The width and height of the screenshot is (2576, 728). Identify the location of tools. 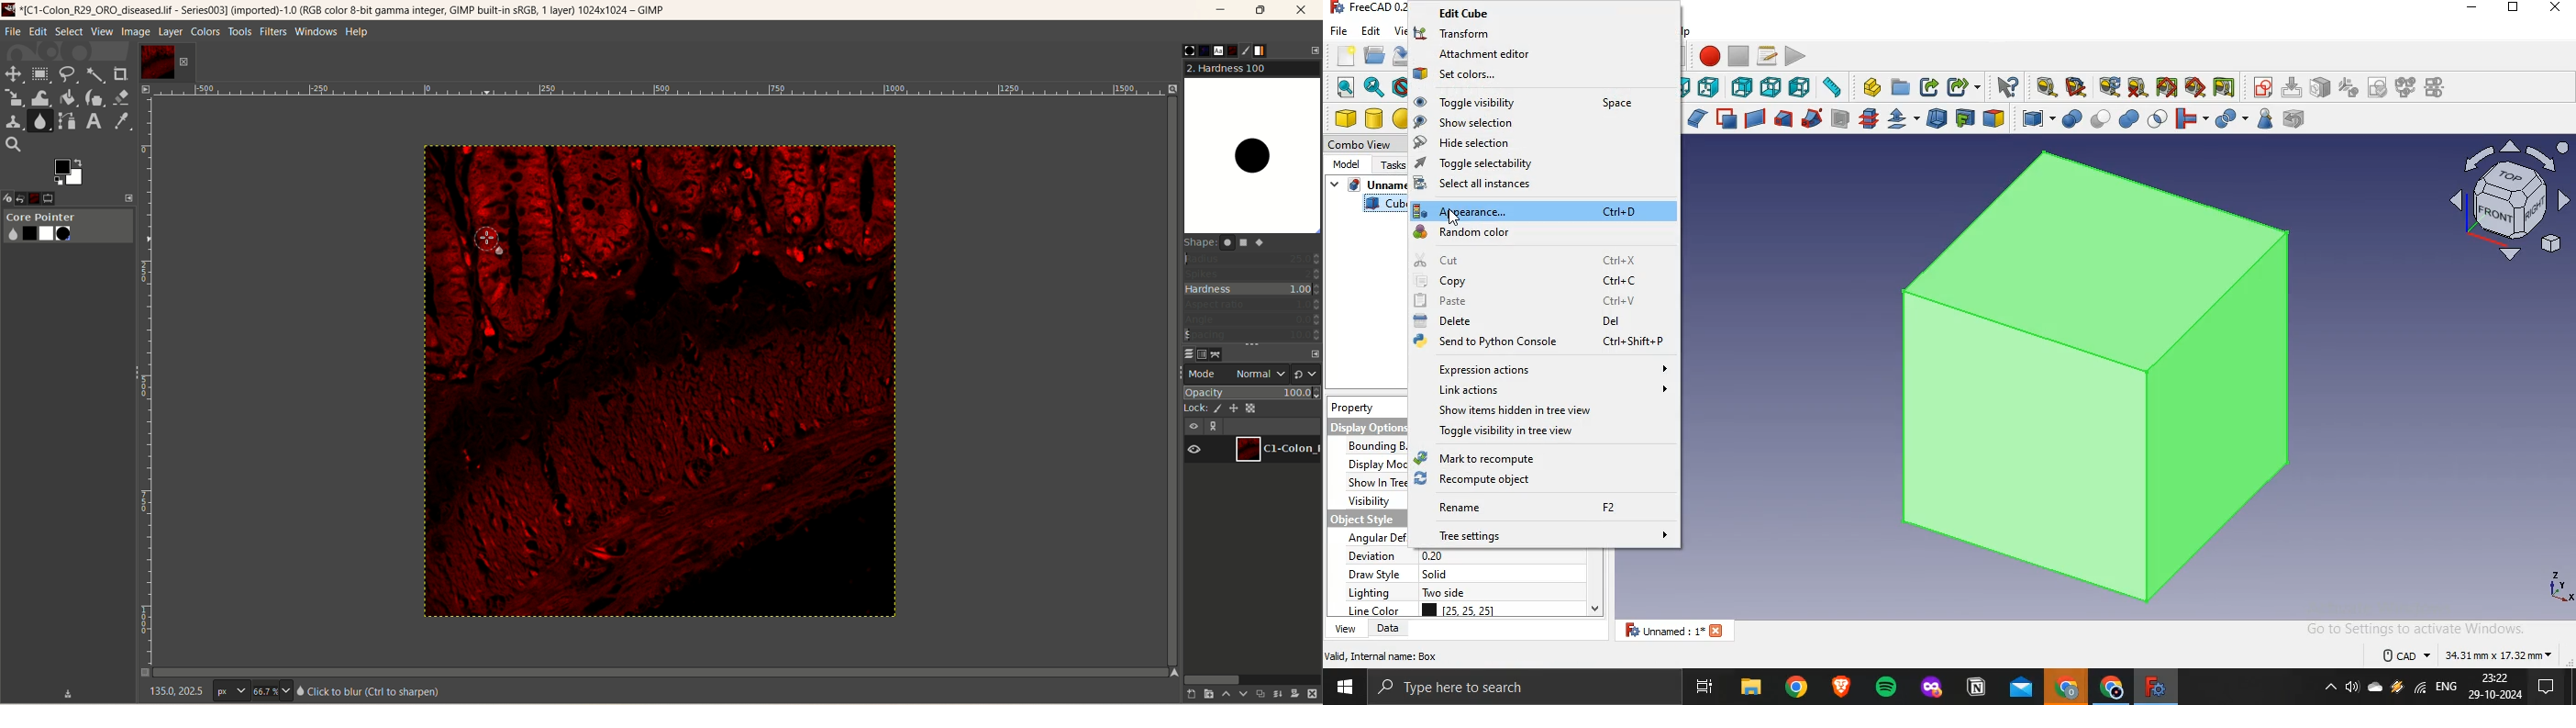
(241, 32).